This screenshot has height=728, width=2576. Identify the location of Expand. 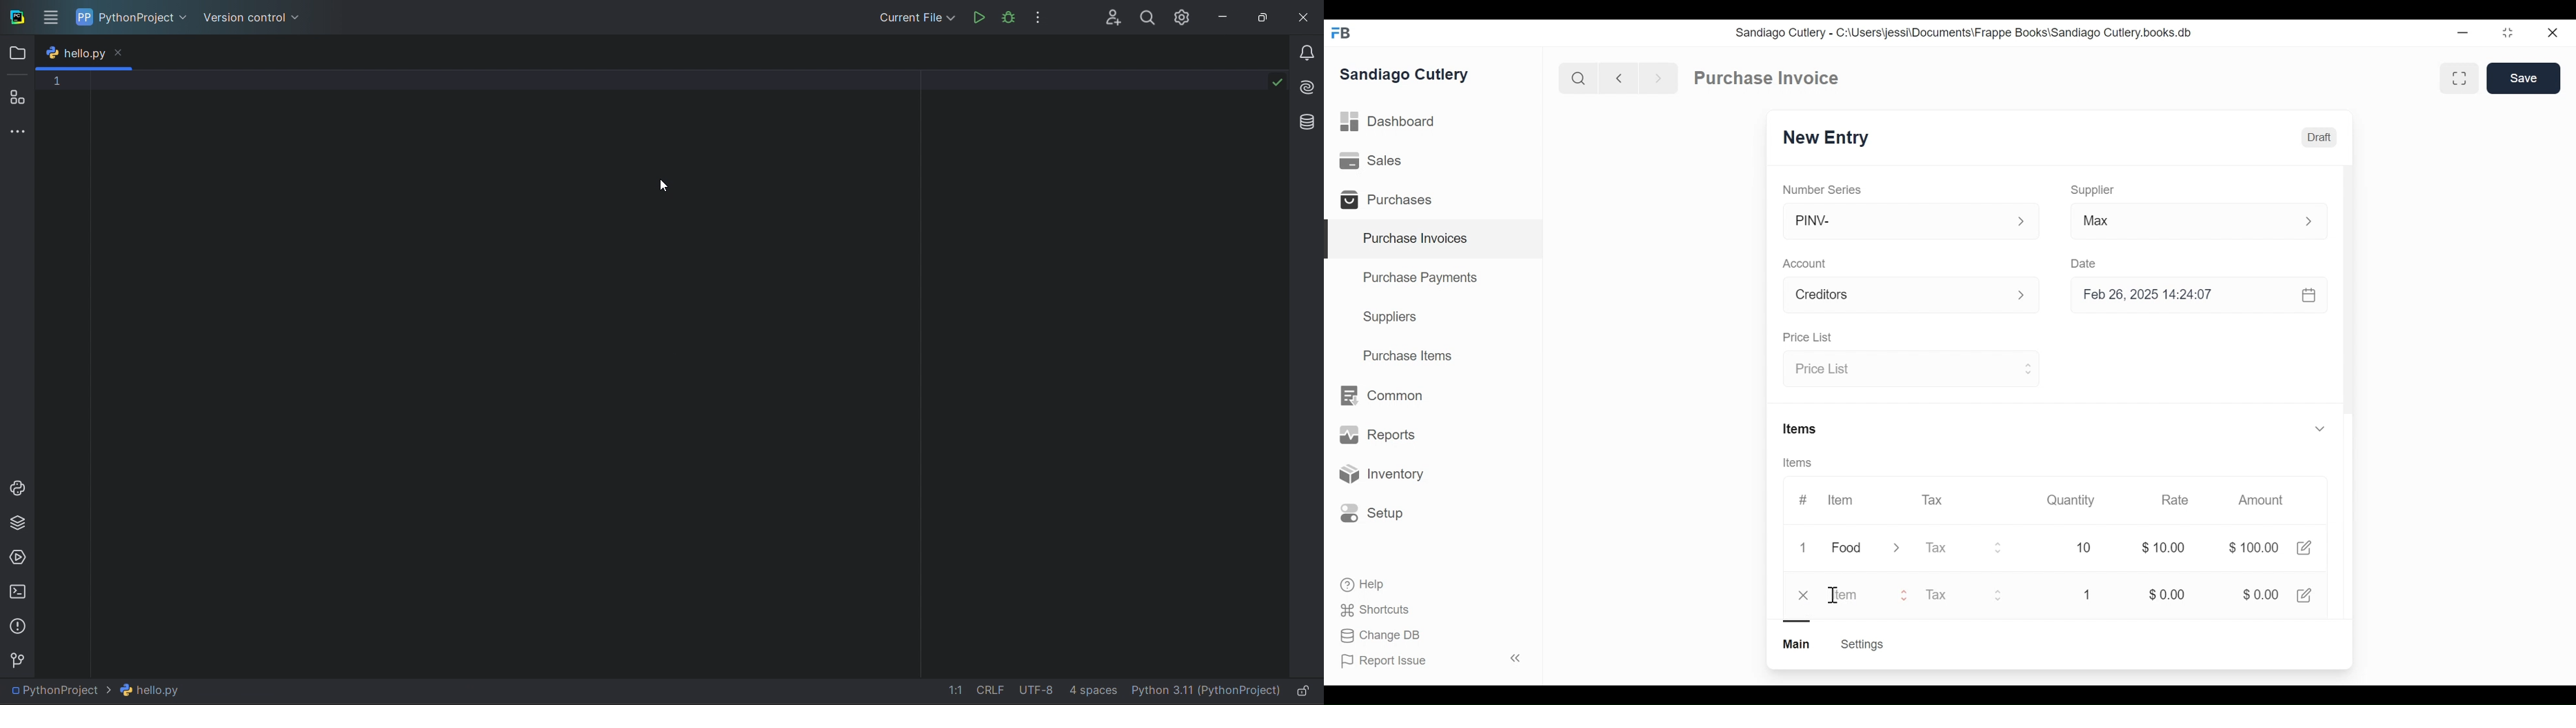
(2027, 368).